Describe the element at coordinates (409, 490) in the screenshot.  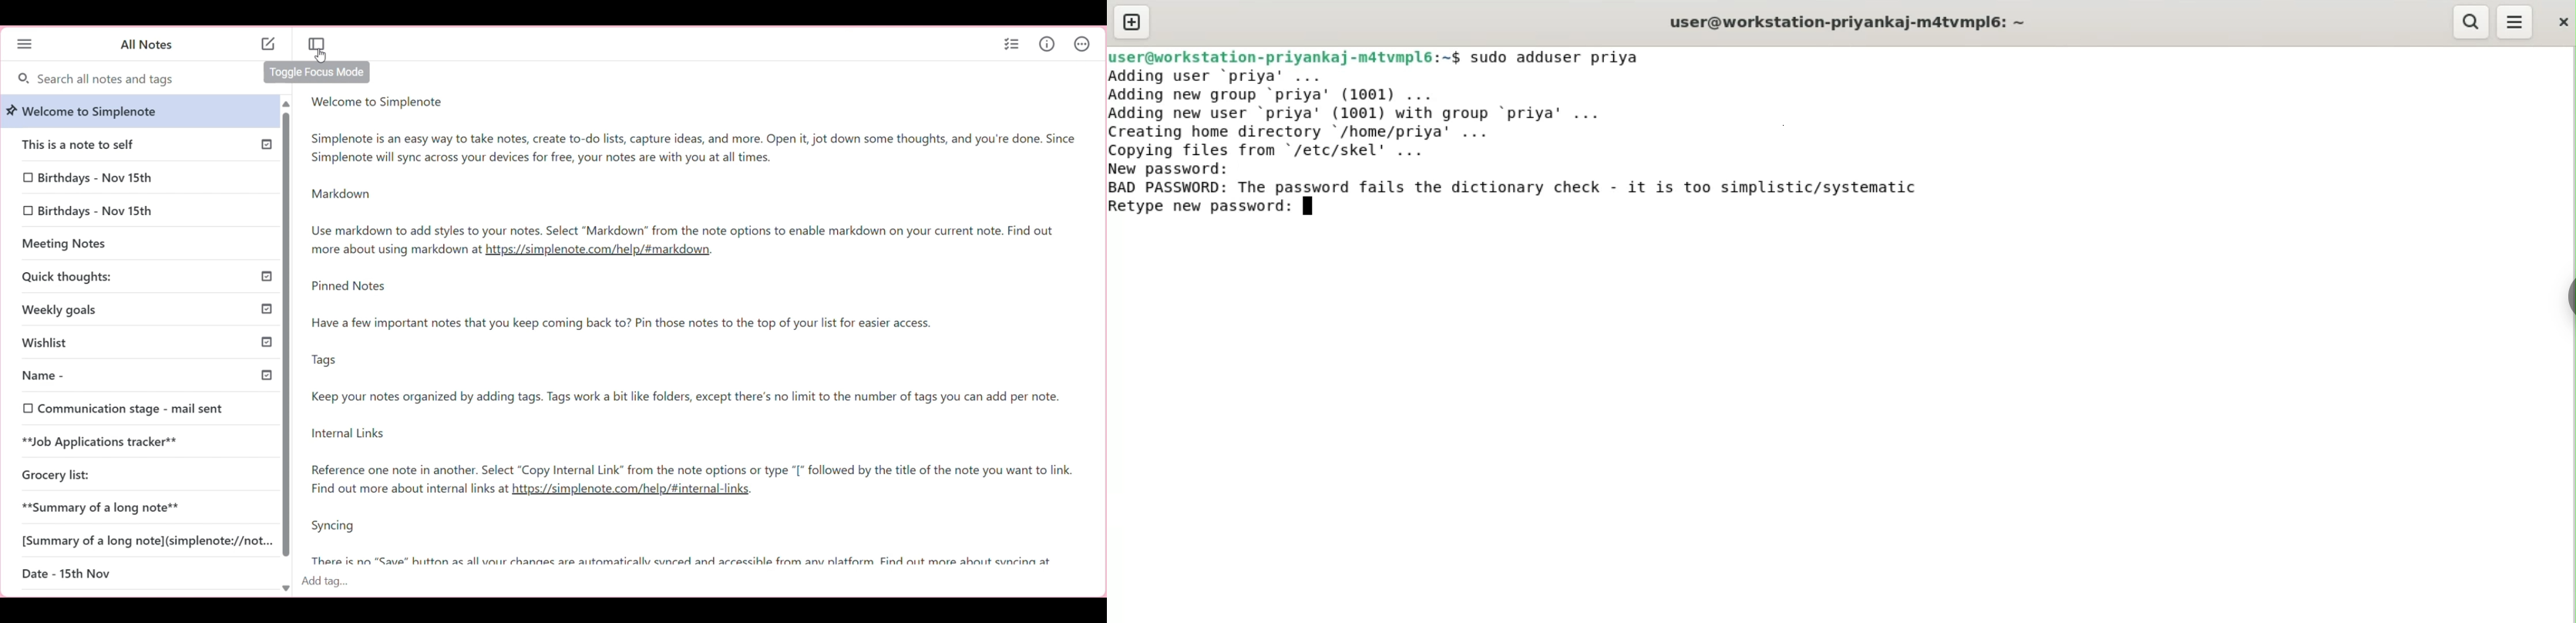
I see `Find out more about internal links at` at that location.